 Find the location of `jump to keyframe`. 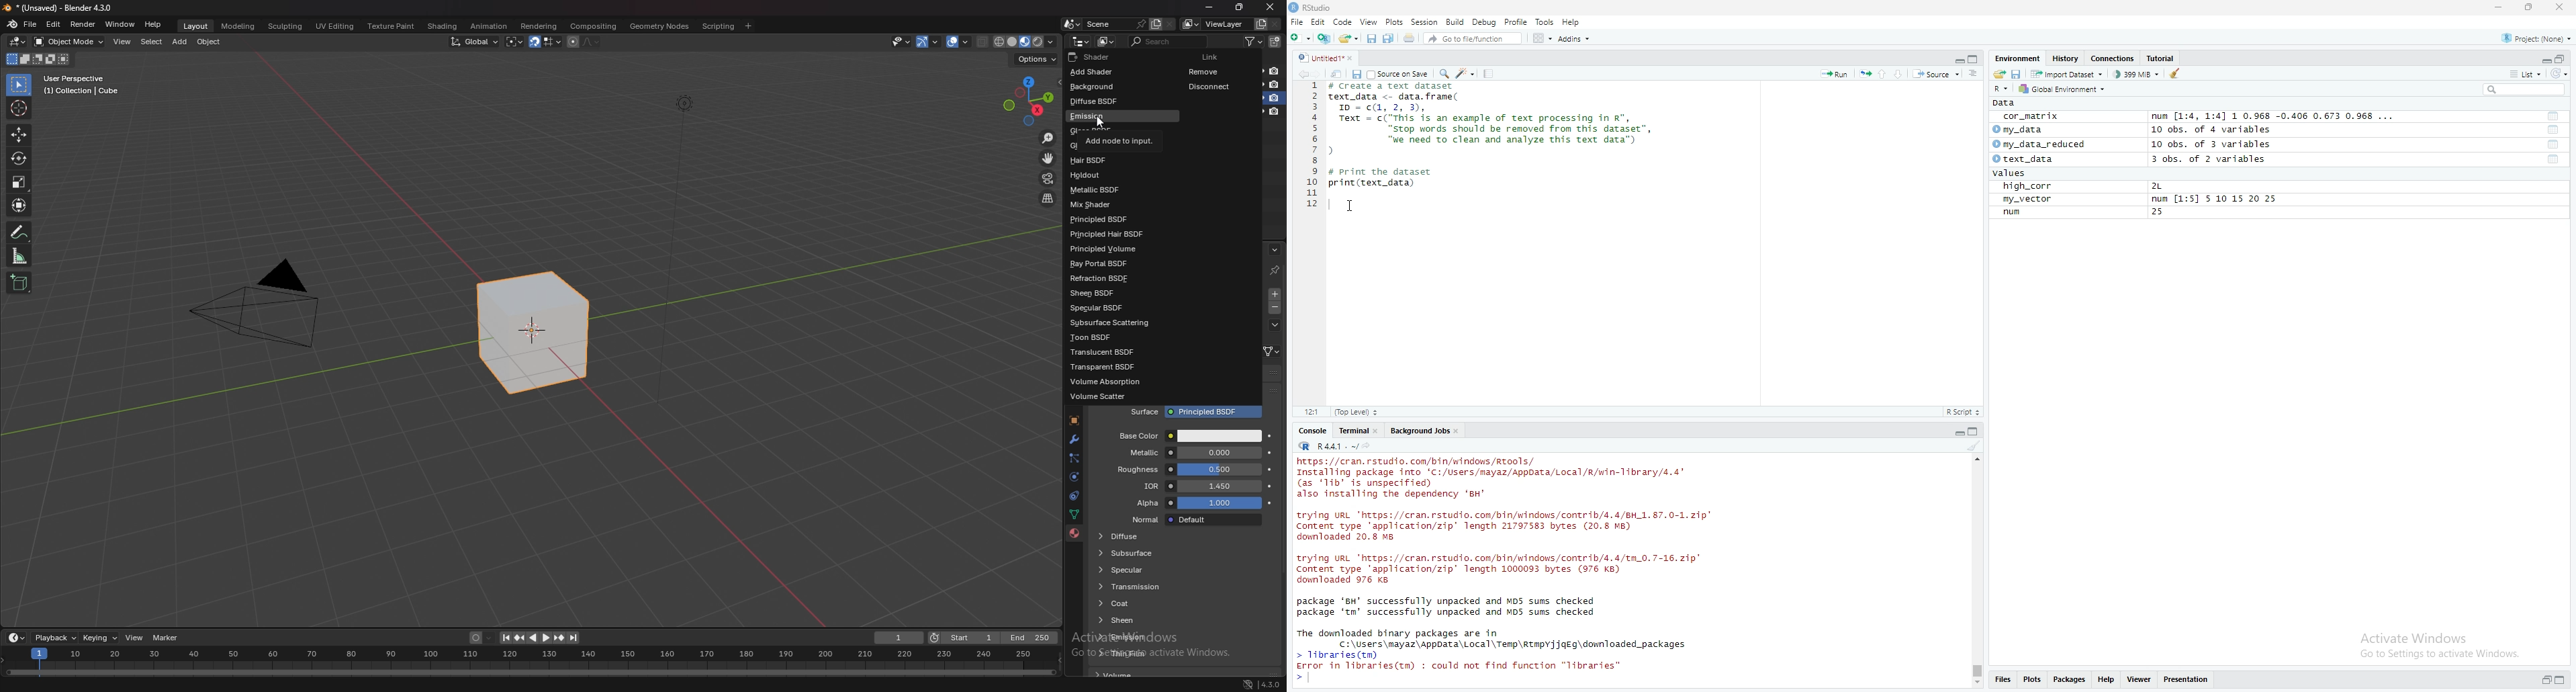

jump to keyframe is located at coordinates (519, 638).